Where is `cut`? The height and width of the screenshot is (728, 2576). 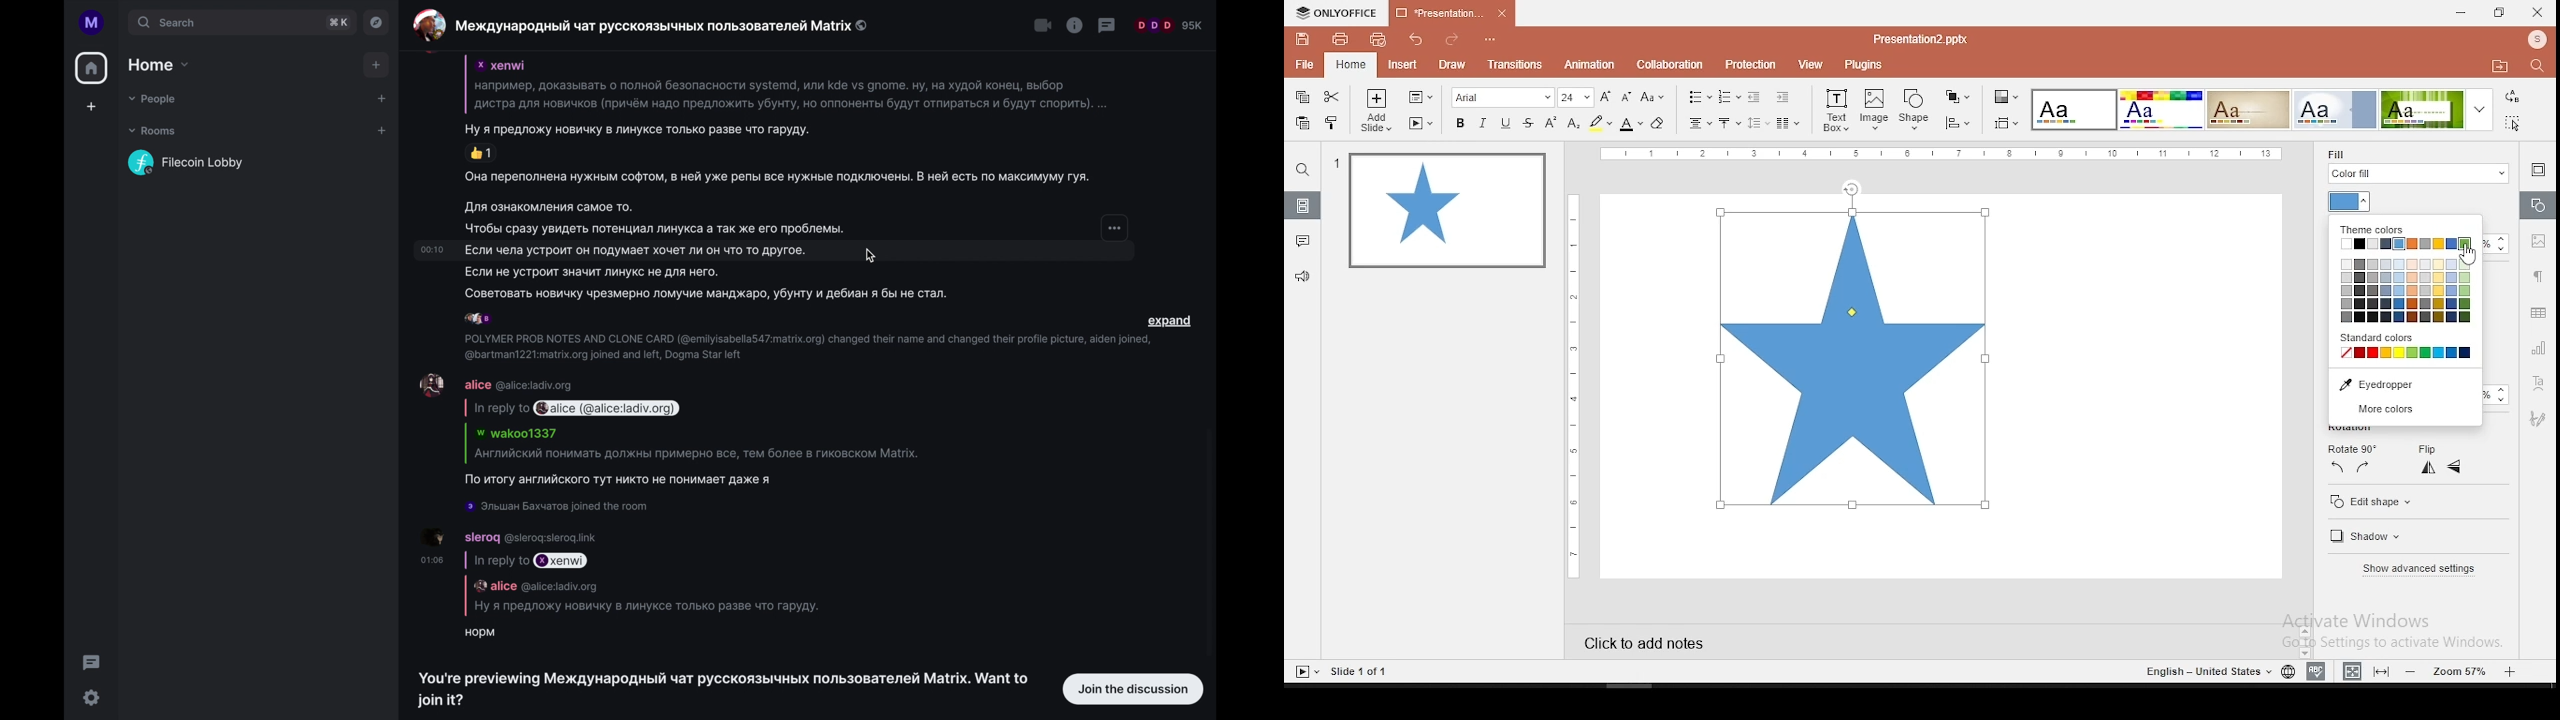
cut is located at coordinates (1331, 97).